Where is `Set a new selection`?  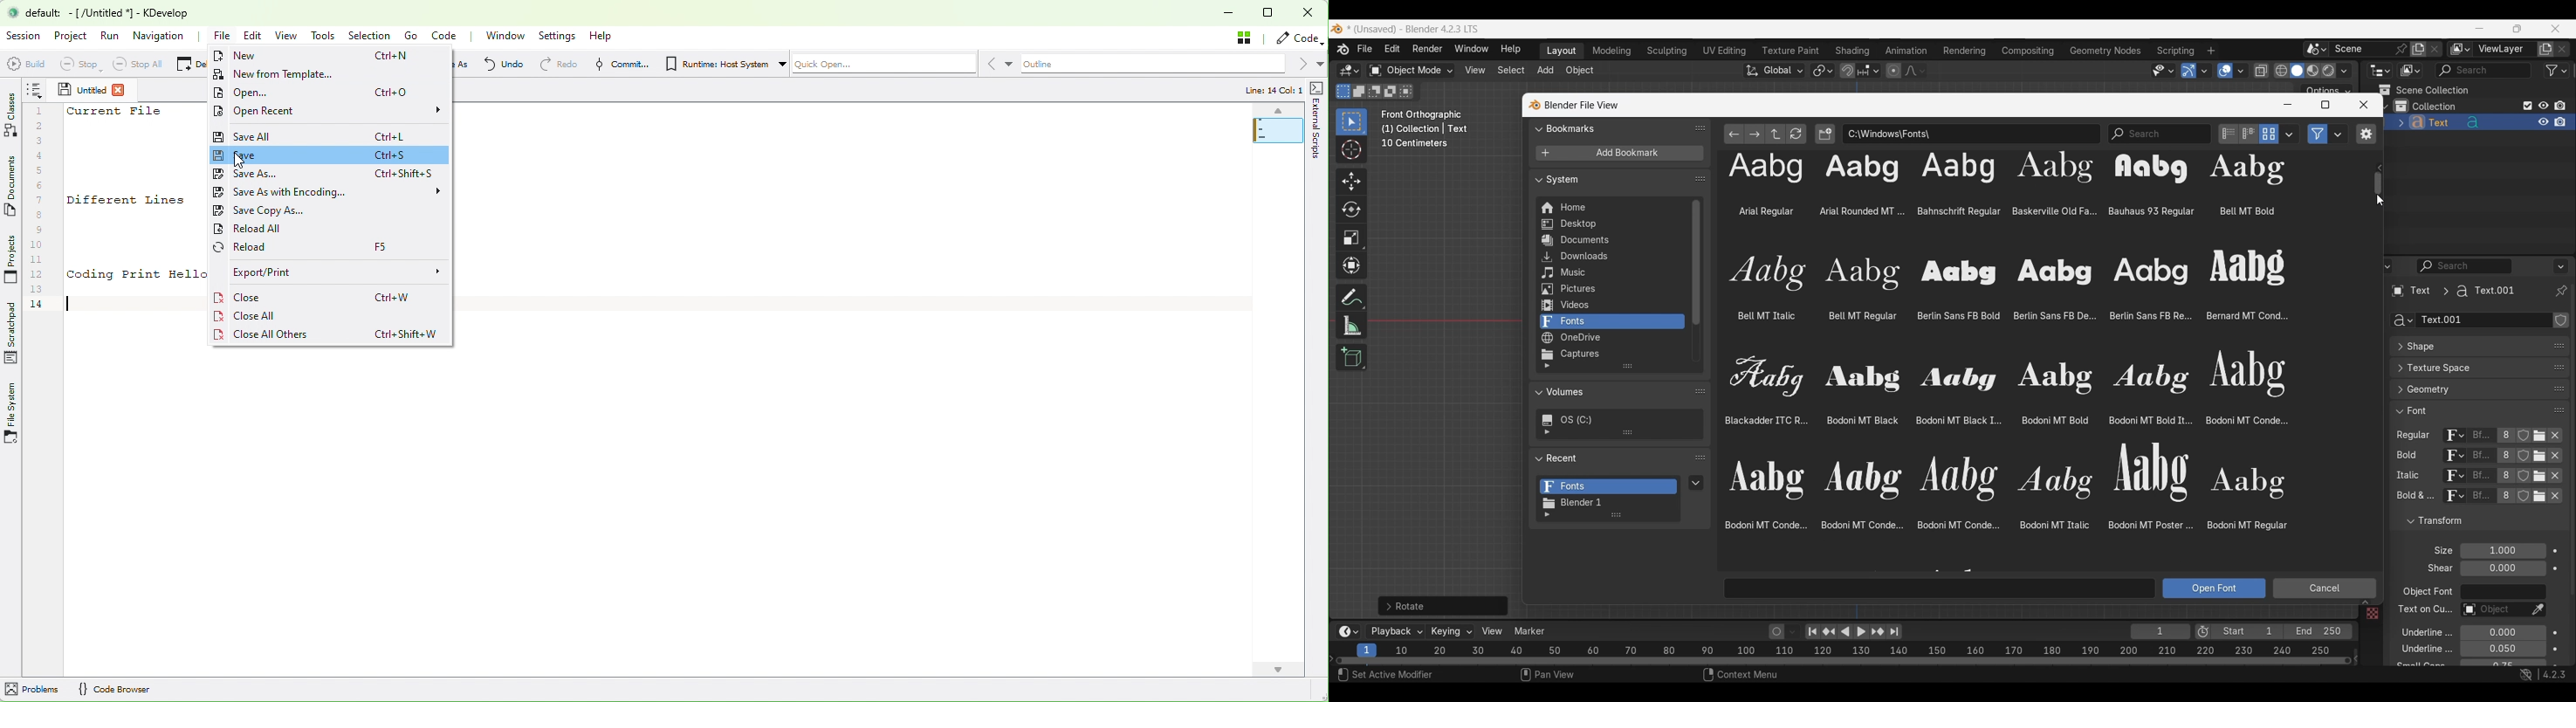 Set a new selection is located at coordinates (1344, 91).